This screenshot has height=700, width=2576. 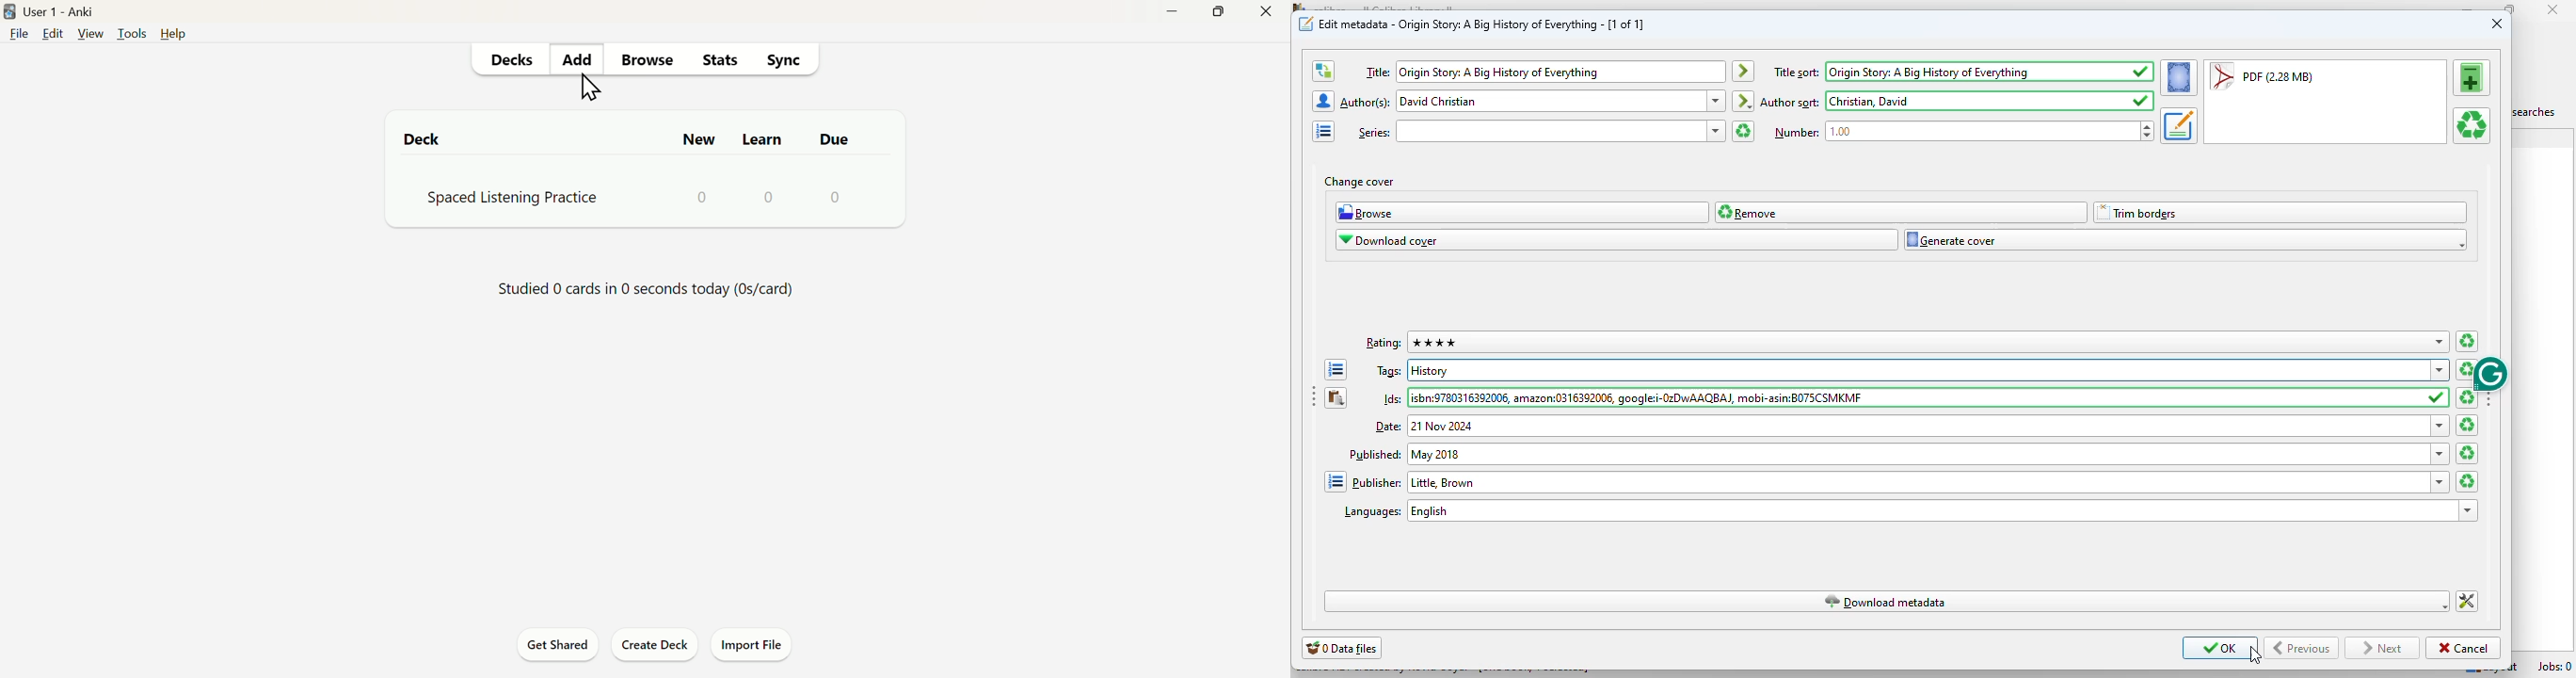 I want to click on Jobs: 0, so click(x=2554, y=666).